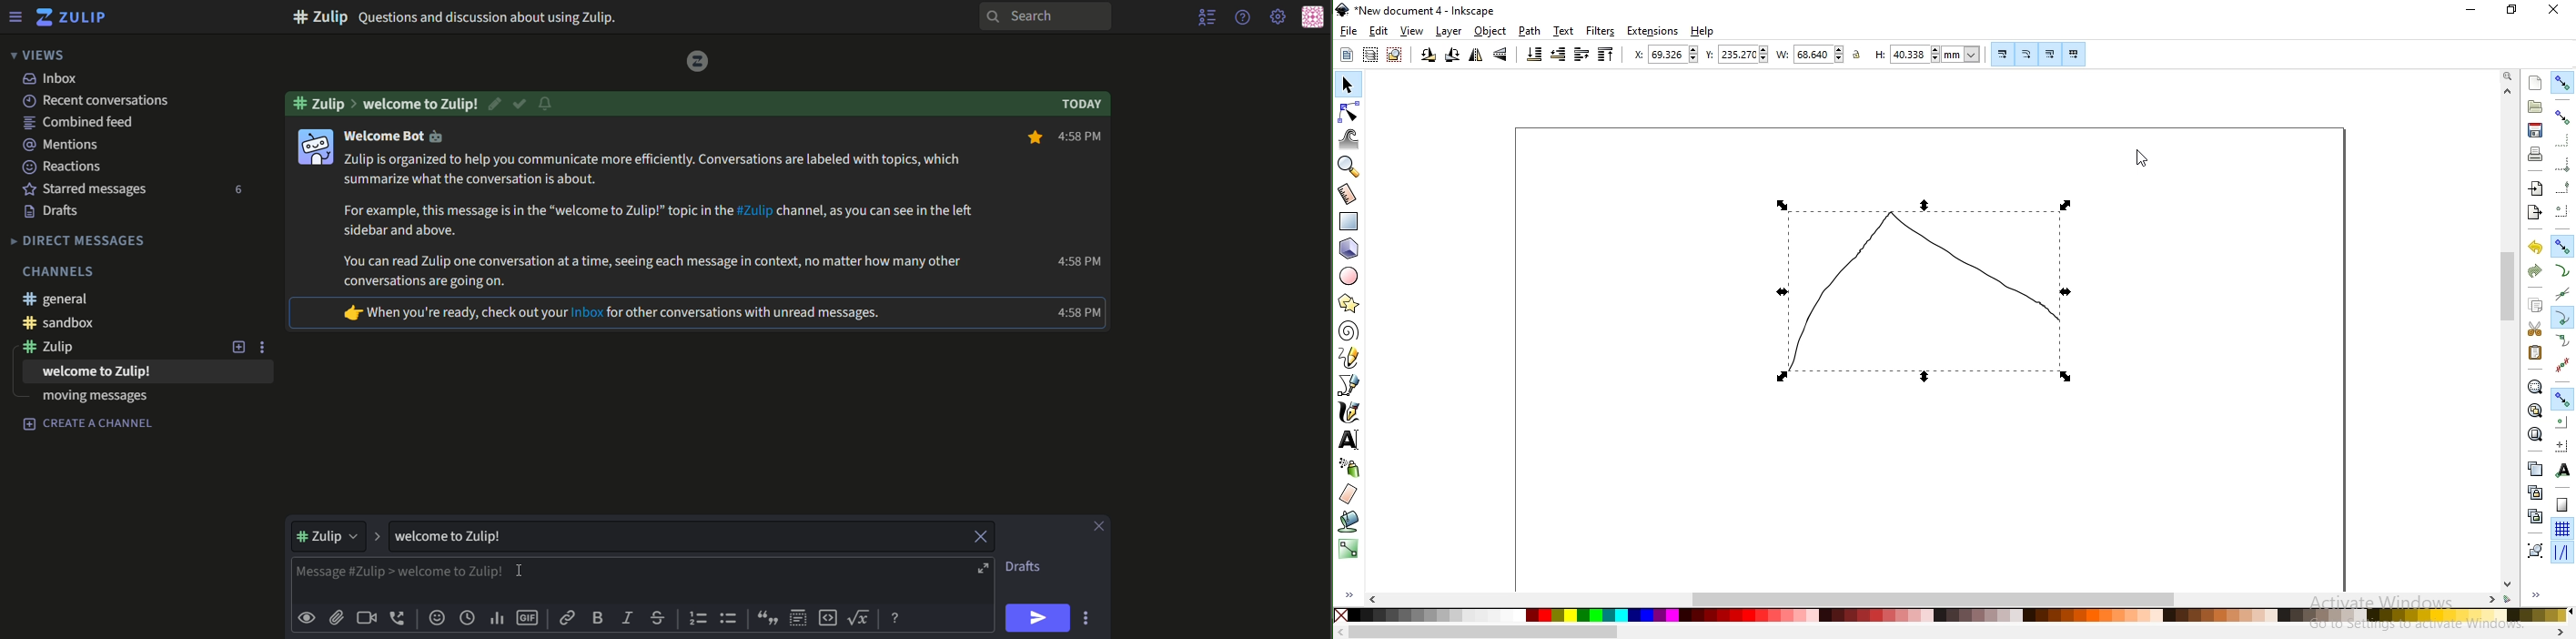 The height and width of the screenshot is (644, 2576). Describe the element at coordinates (2075, 54) in the screenshot. I see `move patterns along with objects` at that location.